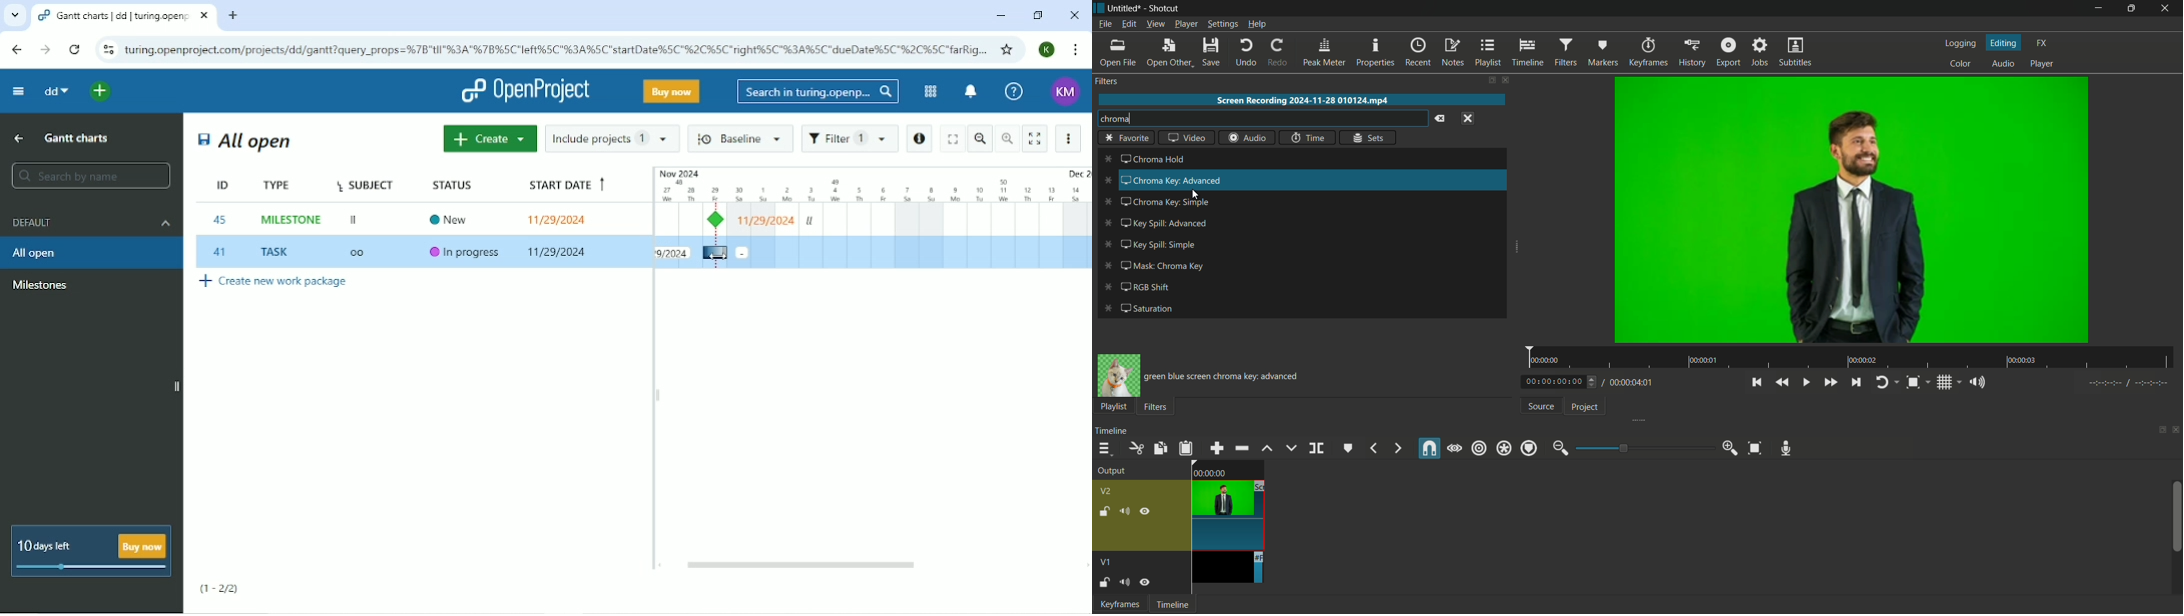 The image size is (2184, 616). Describe the element at coordinates (1067, 93) in the screenshot. I see `Account` at that location.